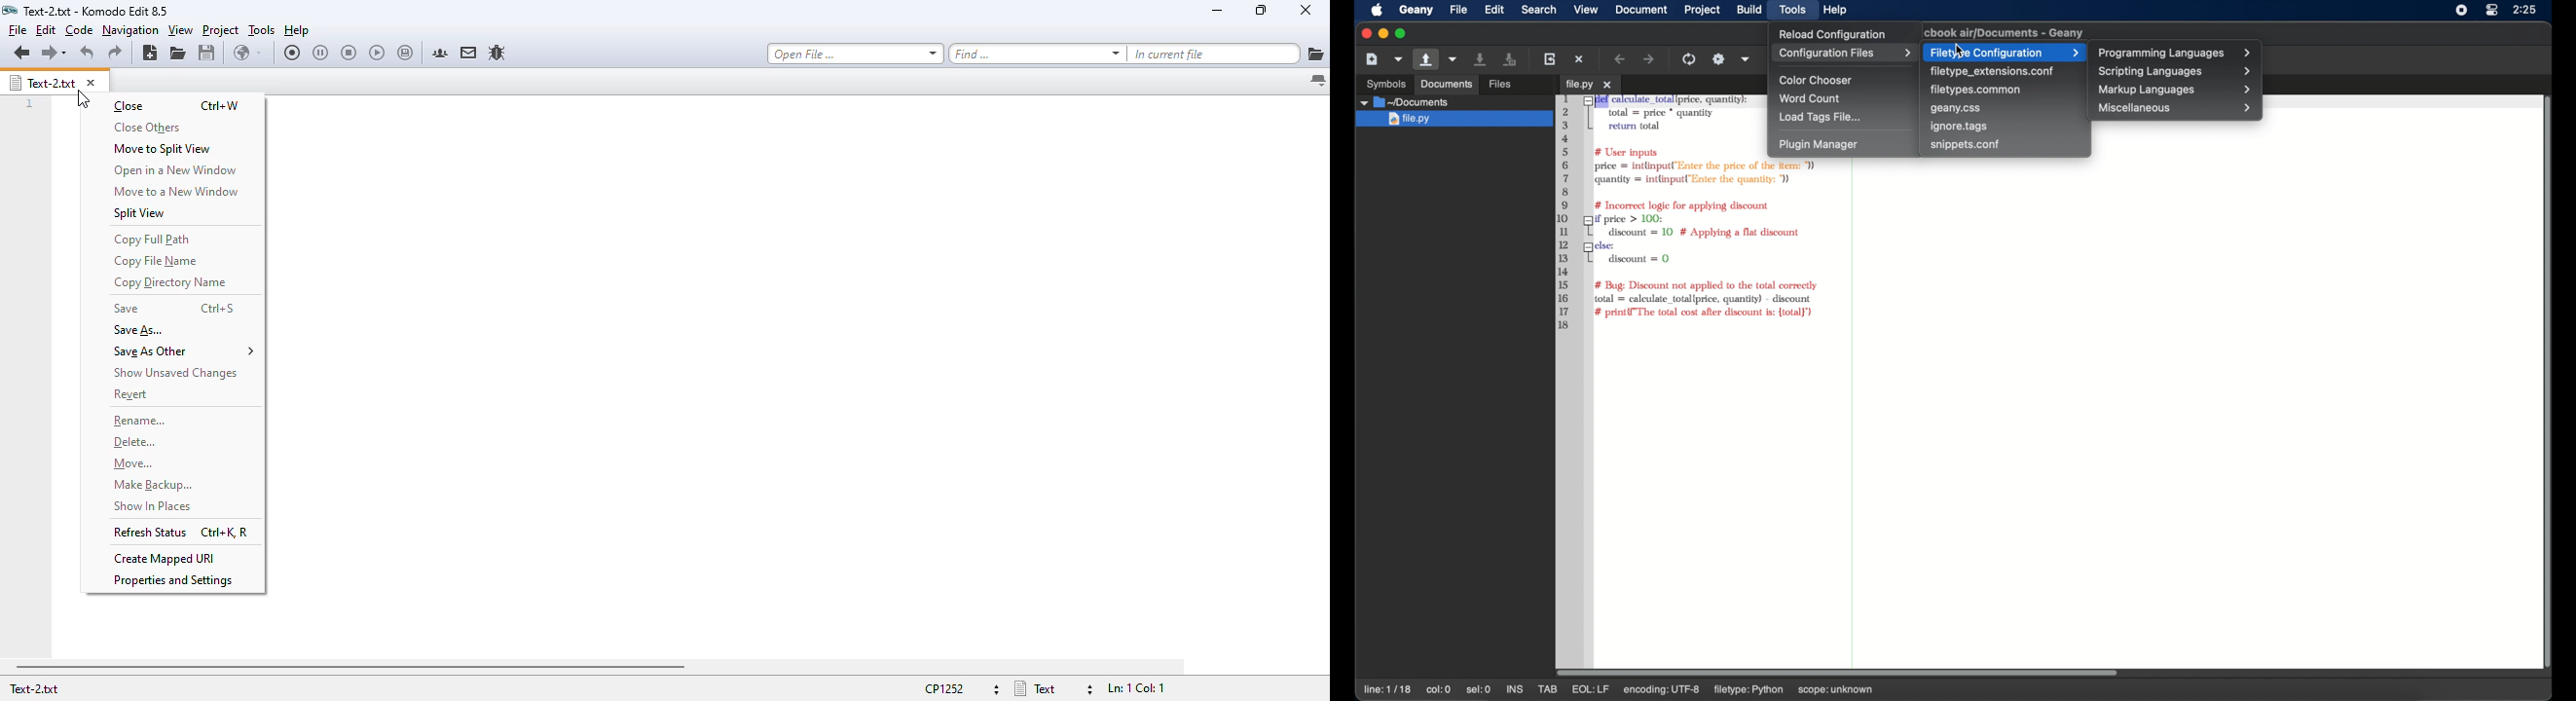 Image resolution: width=2576 pixels, height=728 pixels. What do you see at coordinates (1515, 689) in the screenshot?
I see `ins` at bounding box center [1515, 689].